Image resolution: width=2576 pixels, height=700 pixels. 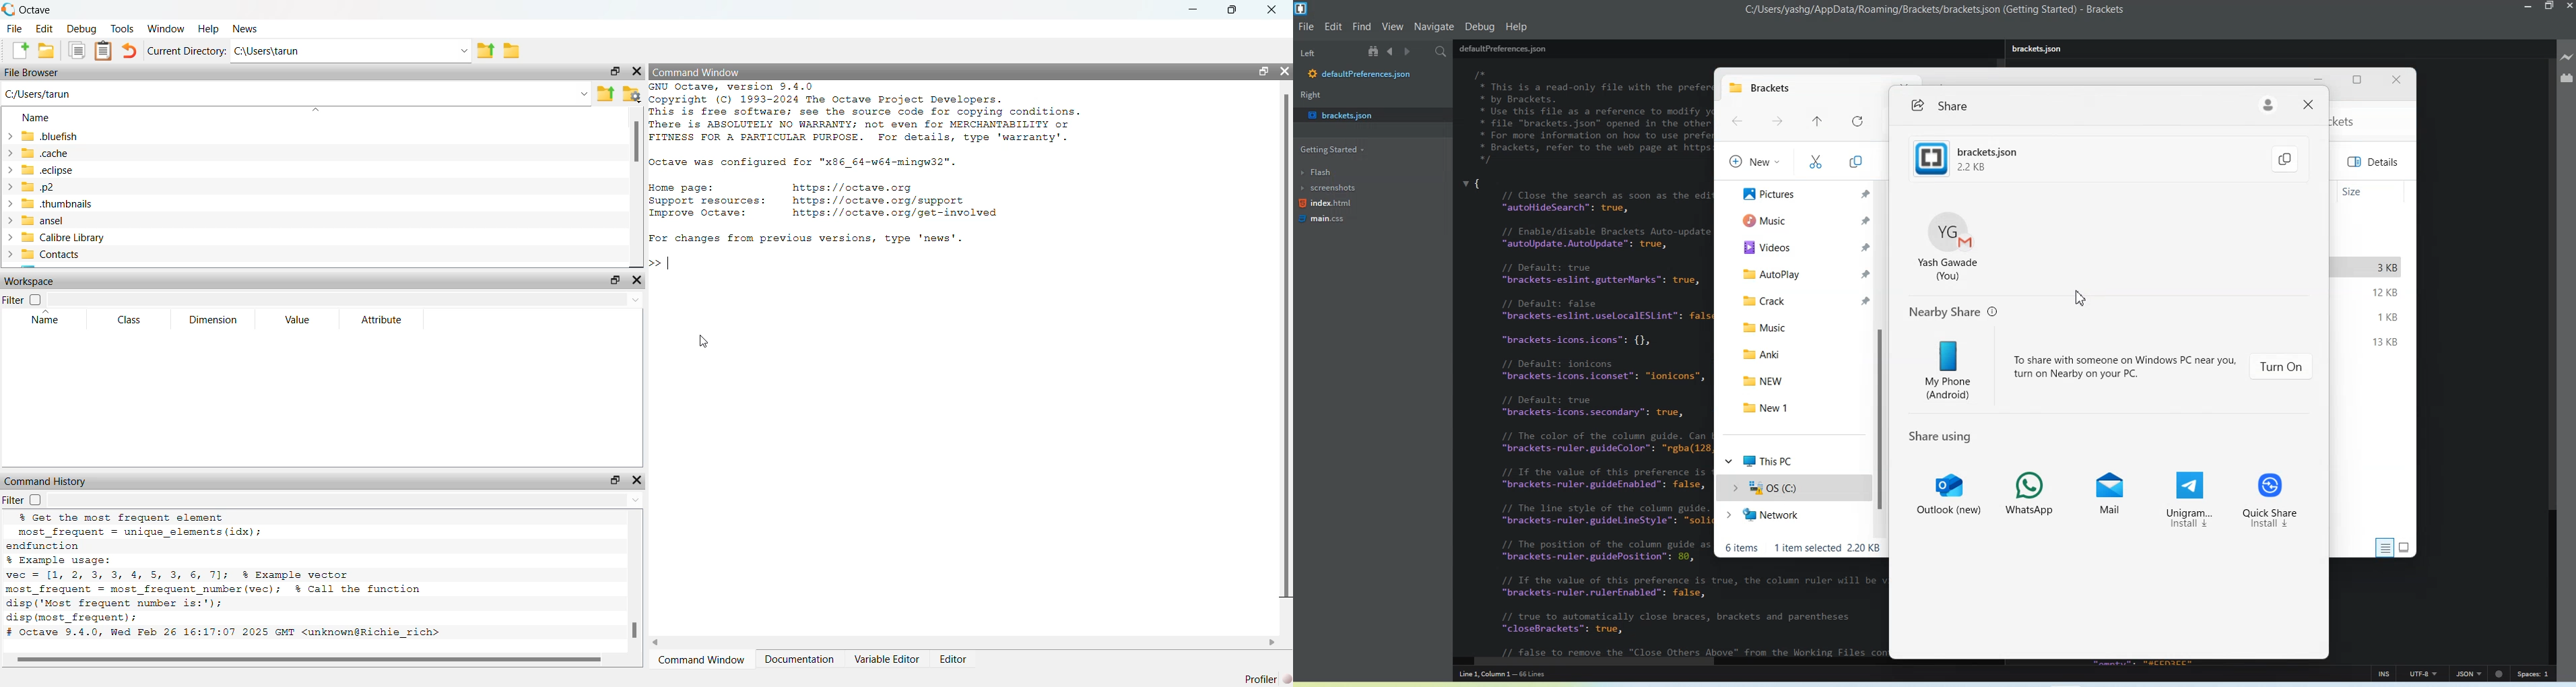 I want to click on defaultpreferences.json, so click(x=1361, y=75).